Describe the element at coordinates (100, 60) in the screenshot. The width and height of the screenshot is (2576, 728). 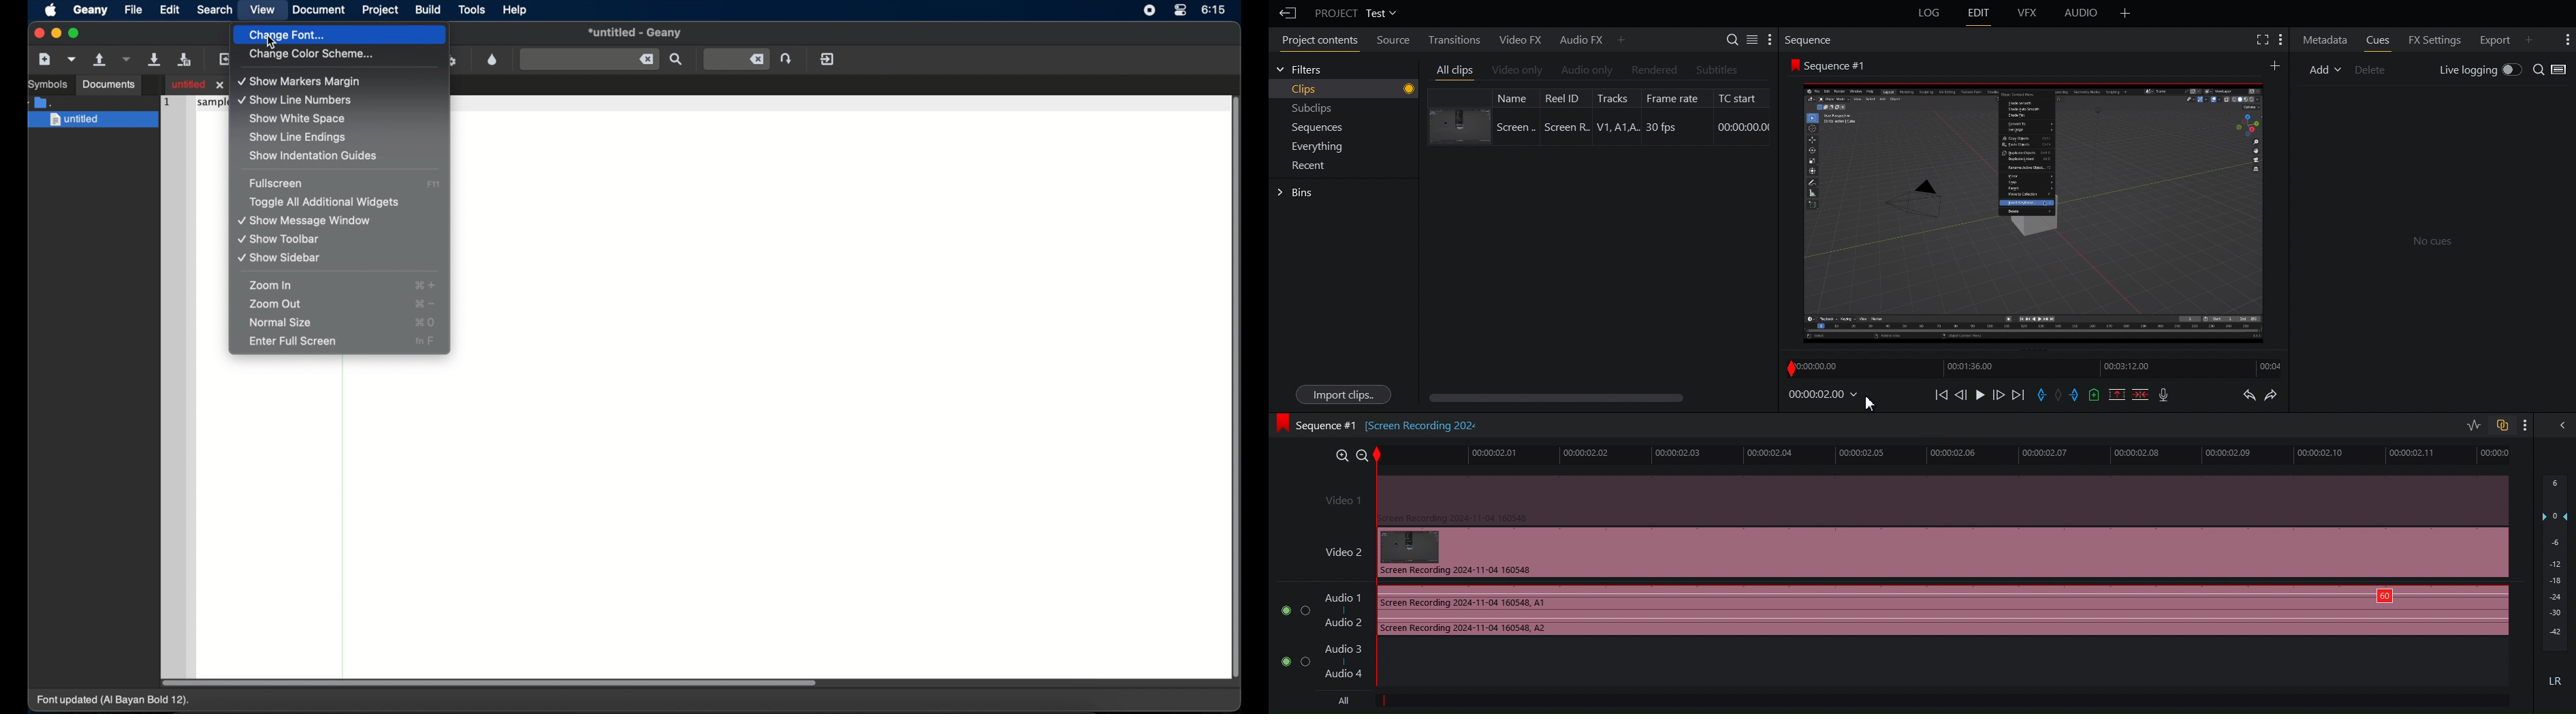
I see `open an existing file` at that location.